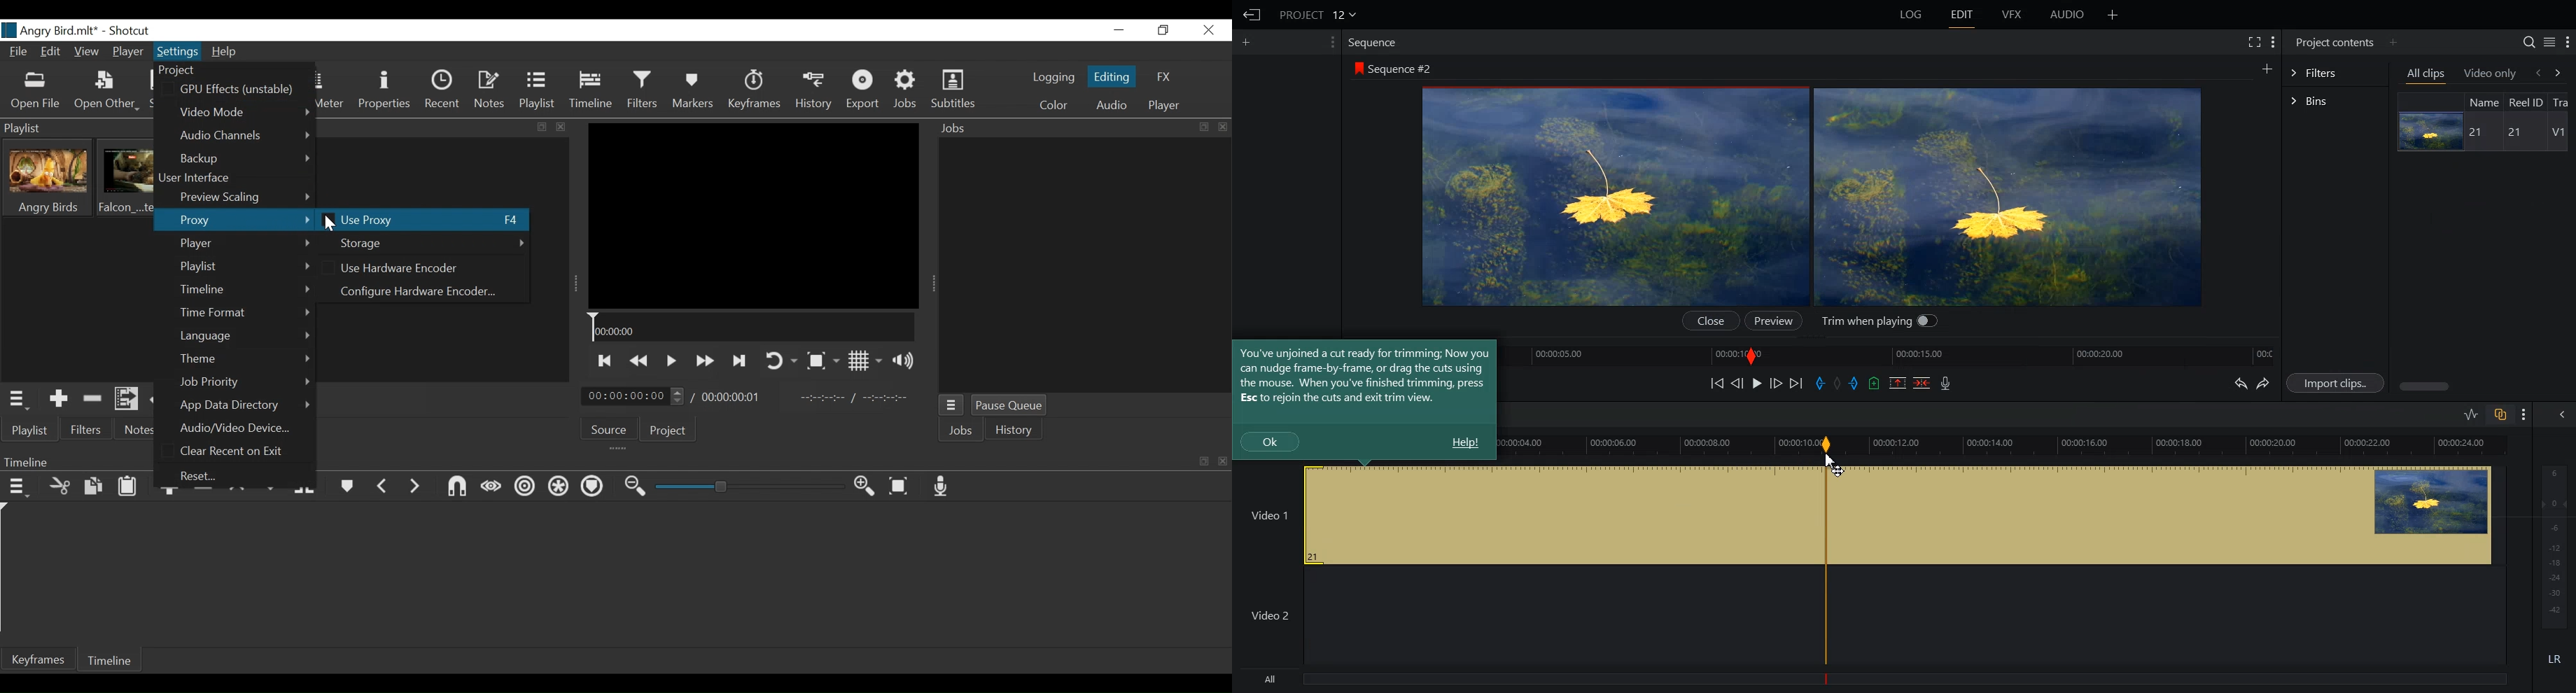  I want to click on Jobs Panel, so click(1084, 266).